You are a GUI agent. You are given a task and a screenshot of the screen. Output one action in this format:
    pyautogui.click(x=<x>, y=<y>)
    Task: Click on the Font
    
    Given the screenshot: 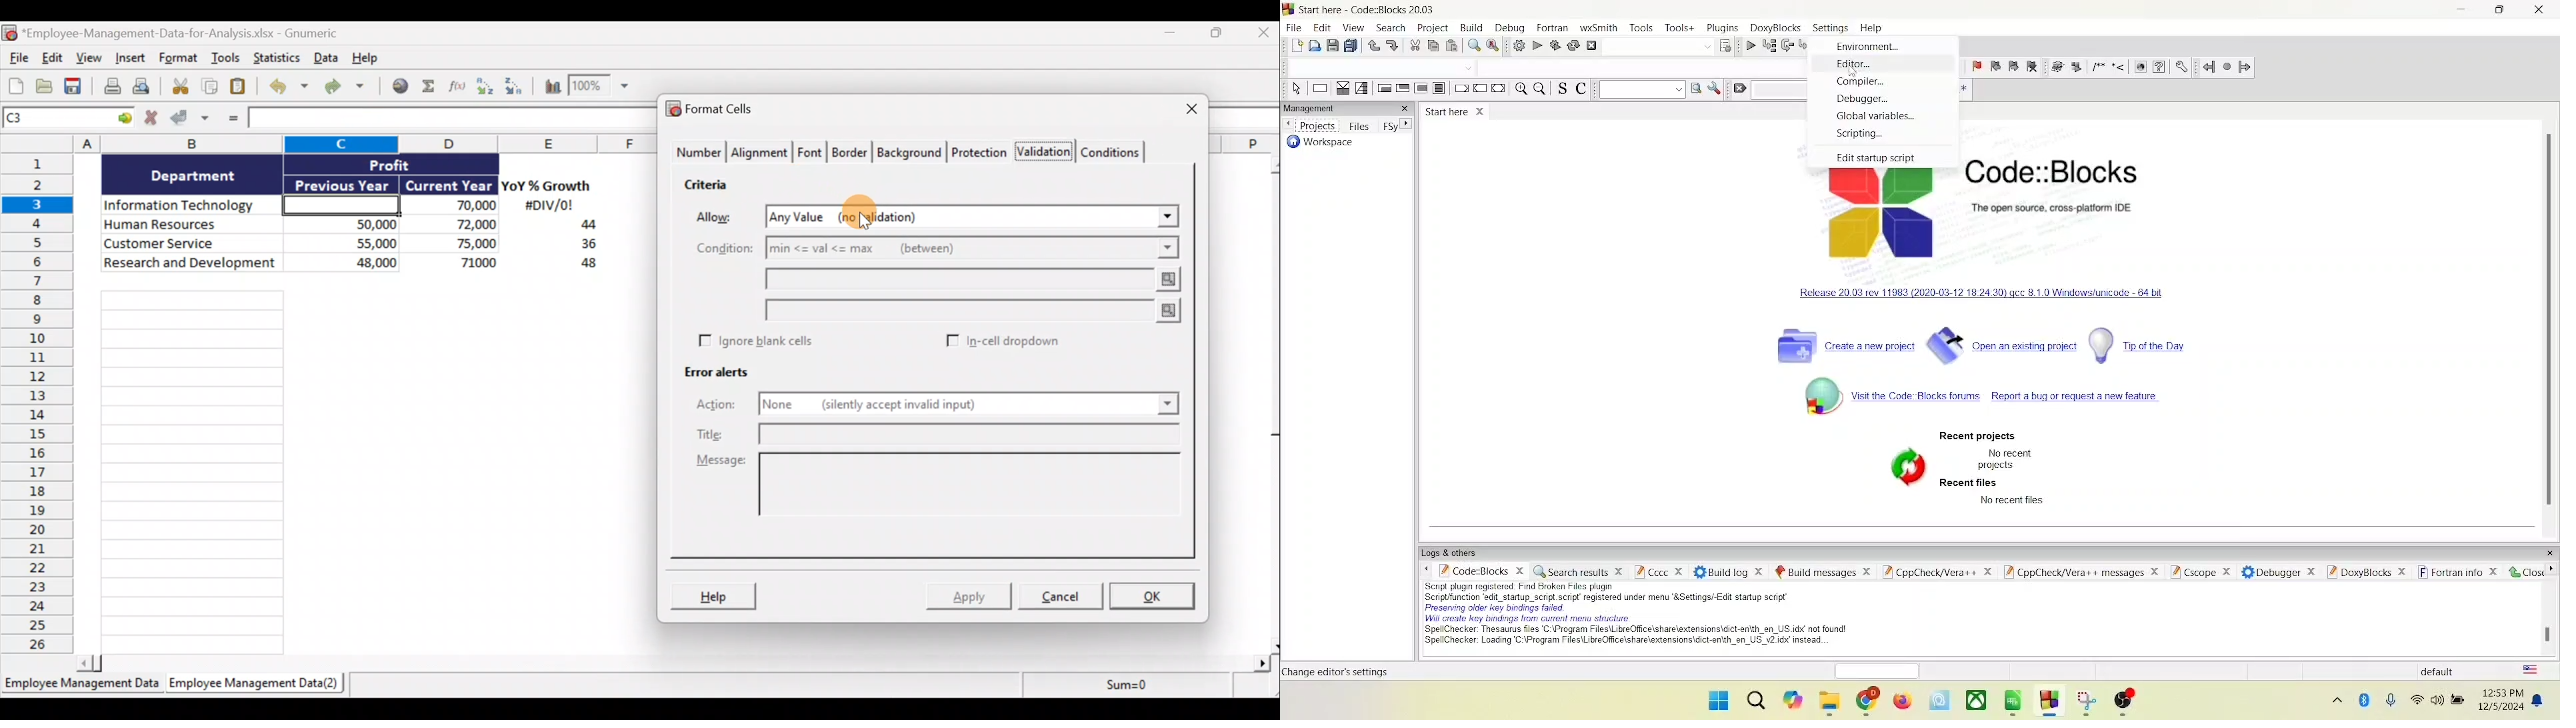 What is the action you would take?
    pyautogui.click(x=811, y=151)
    